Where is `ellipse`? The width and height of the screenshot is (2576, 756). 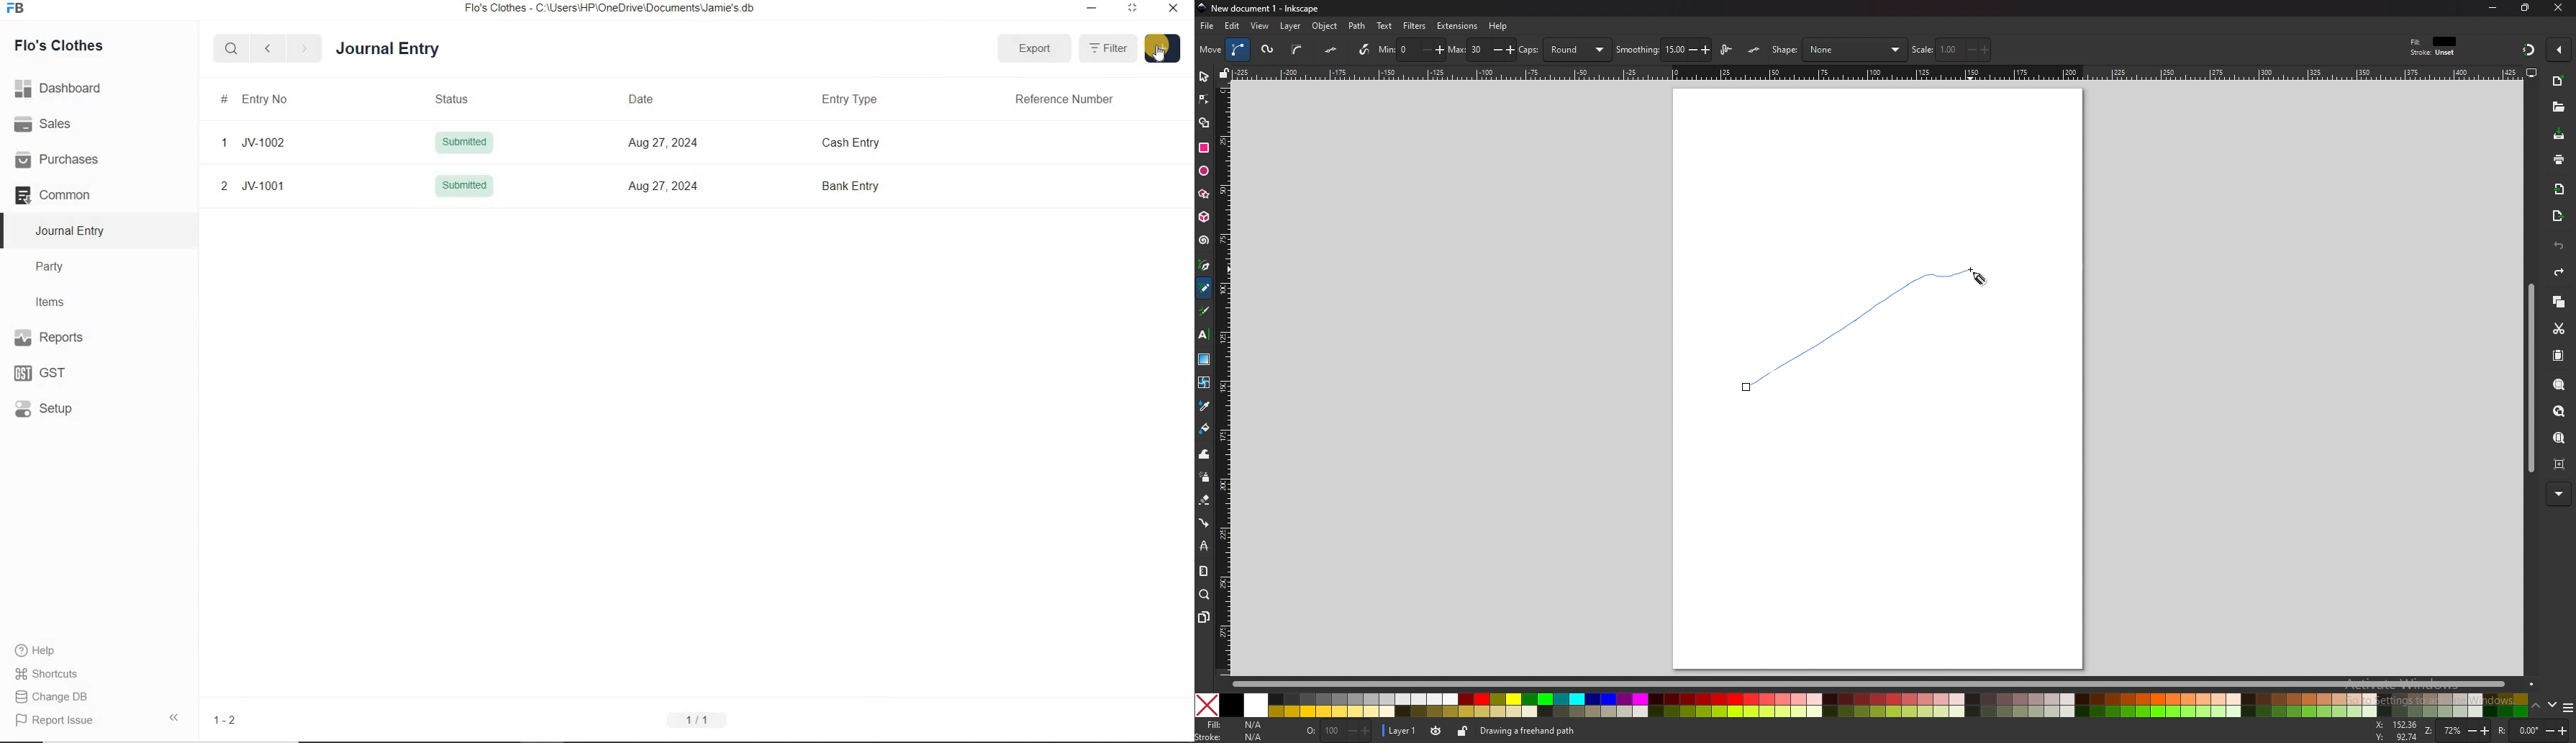 ellipse is located at coordinates (1205, 171).